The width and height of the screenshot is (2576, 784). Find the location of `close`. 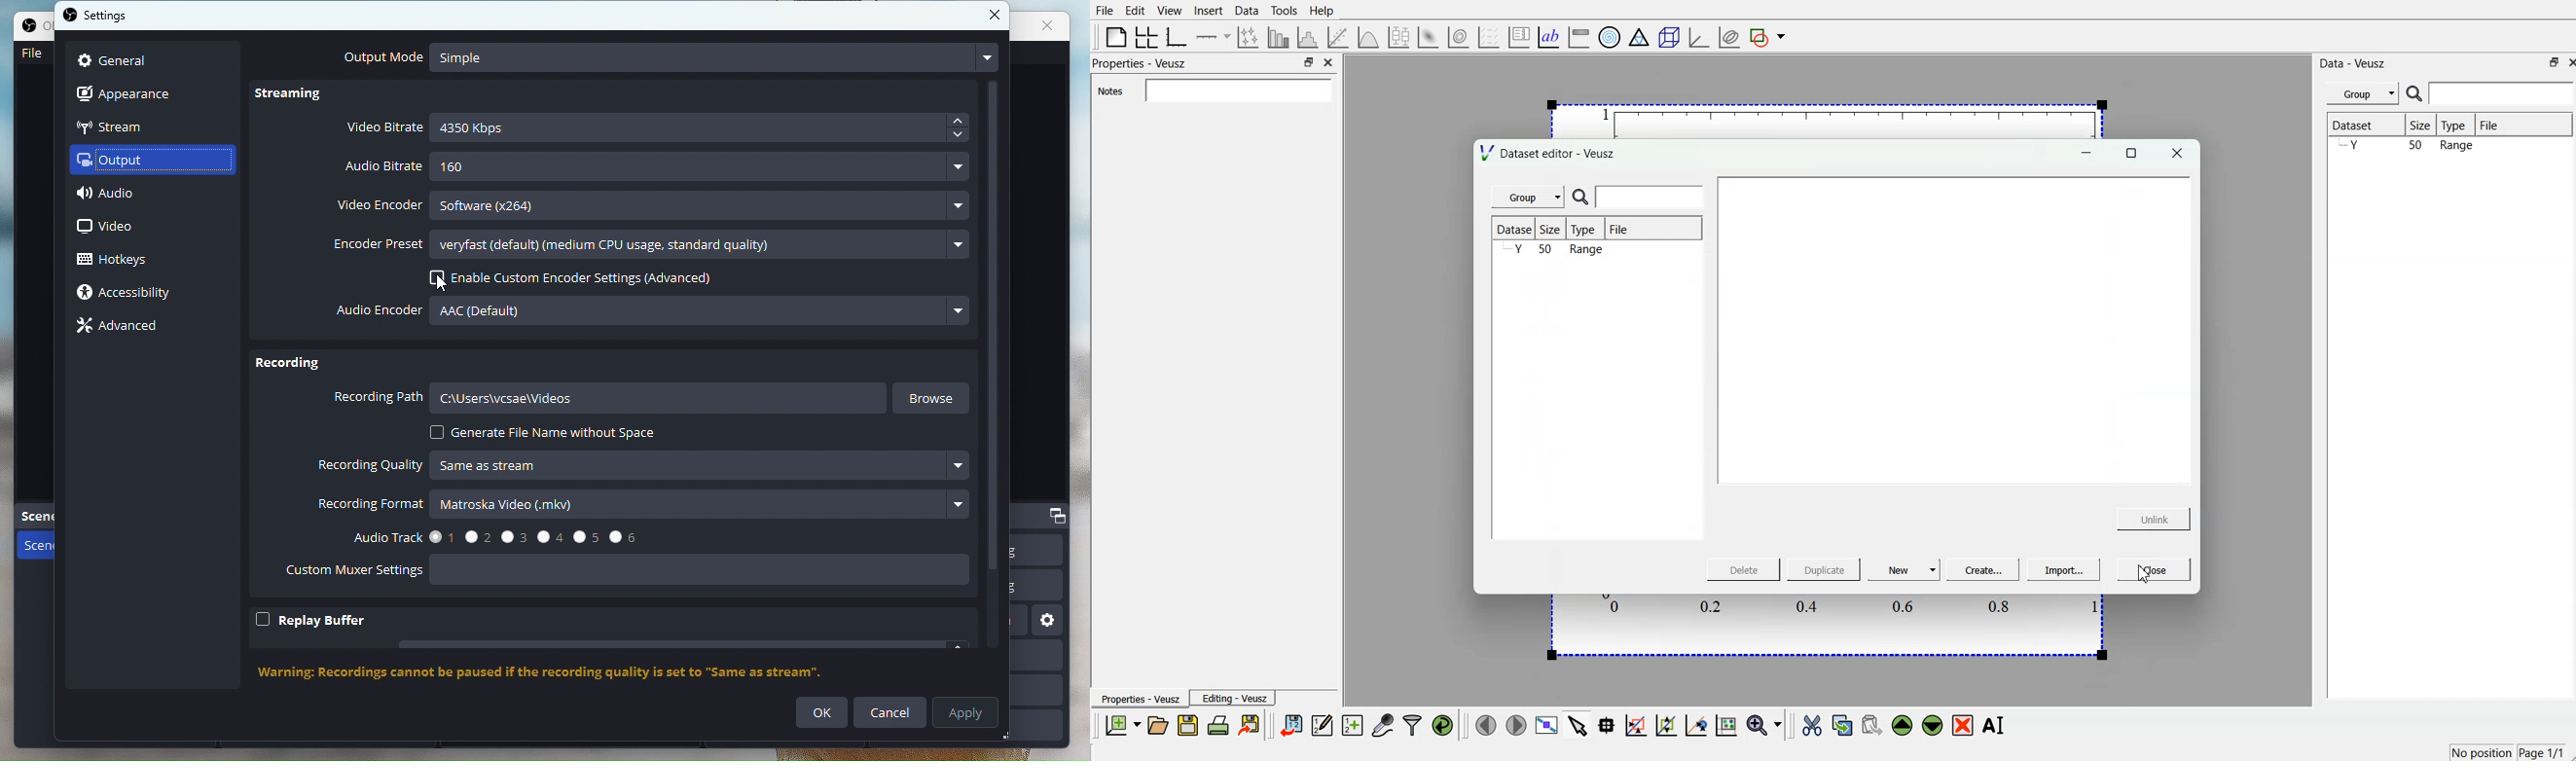

close is located at coordinates (1329, 61).